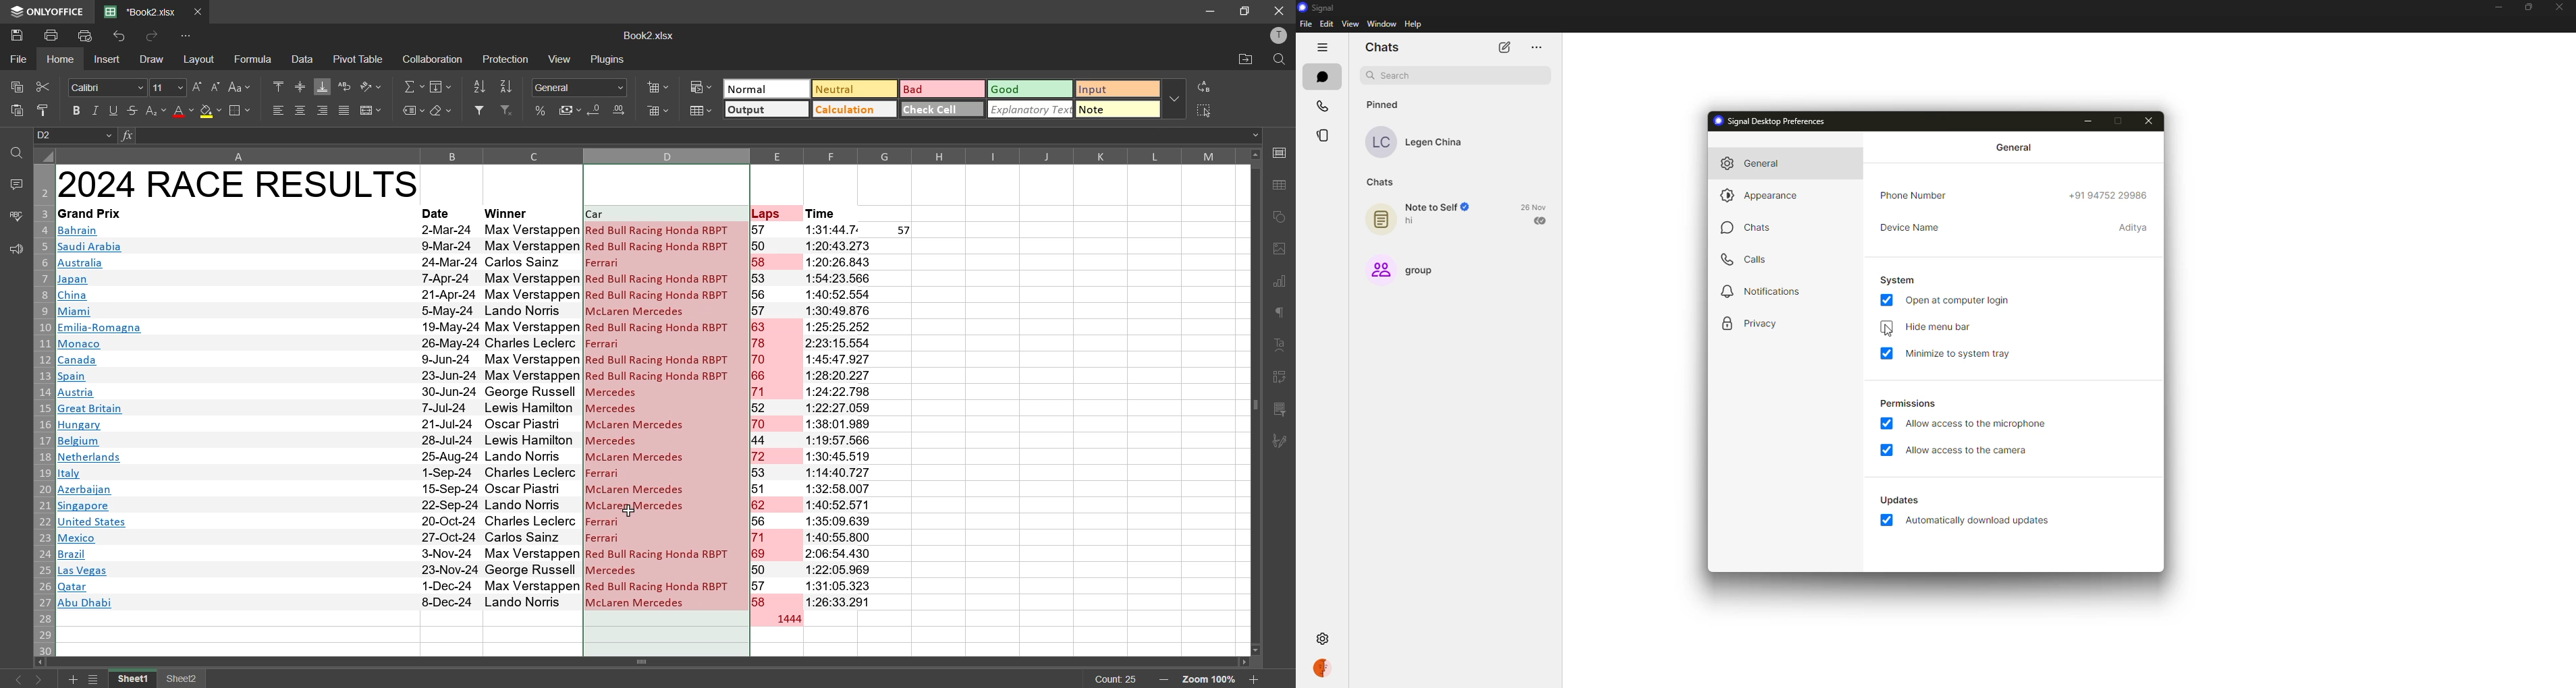 The height and width of the screenshot is (700, 2576). What do you see at coordinates (1205, 110) in the screenshot?
I see `select all` at bounding box center [1205, 110].